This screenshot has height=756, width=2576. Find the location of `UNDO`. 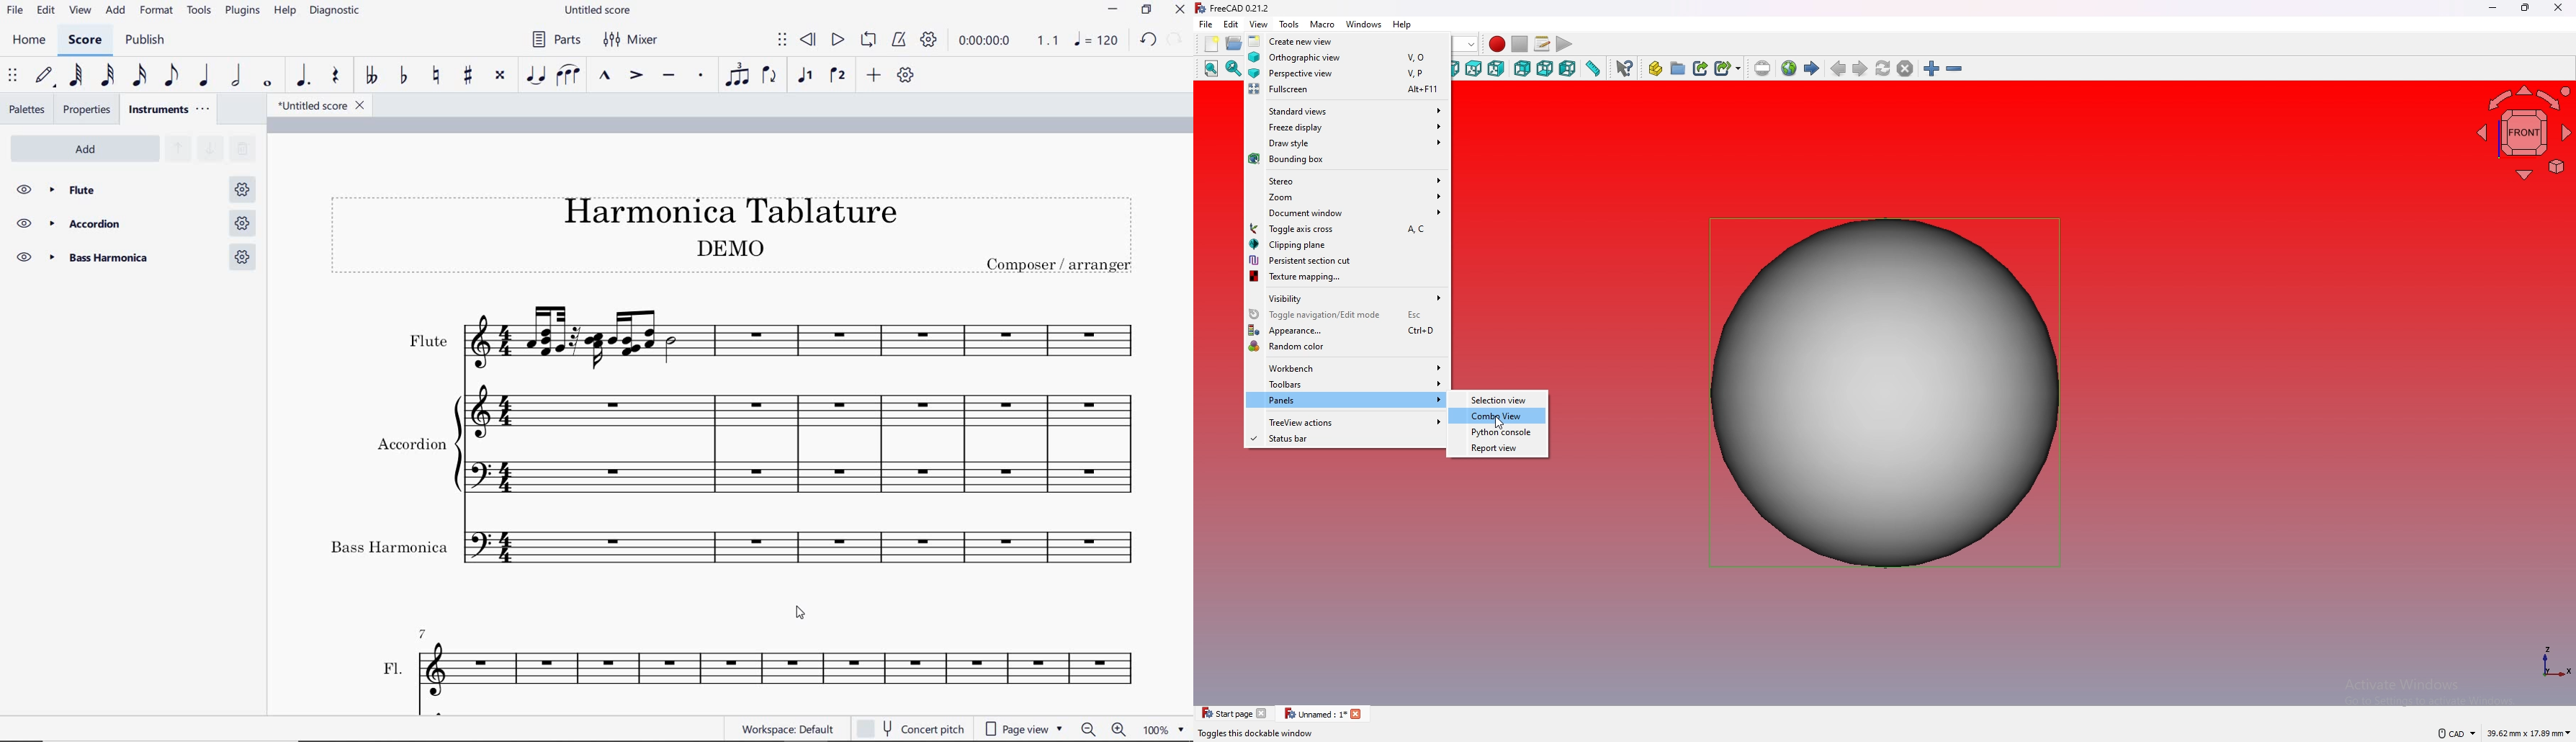

UNDO is located at coordinates (1148, 39).